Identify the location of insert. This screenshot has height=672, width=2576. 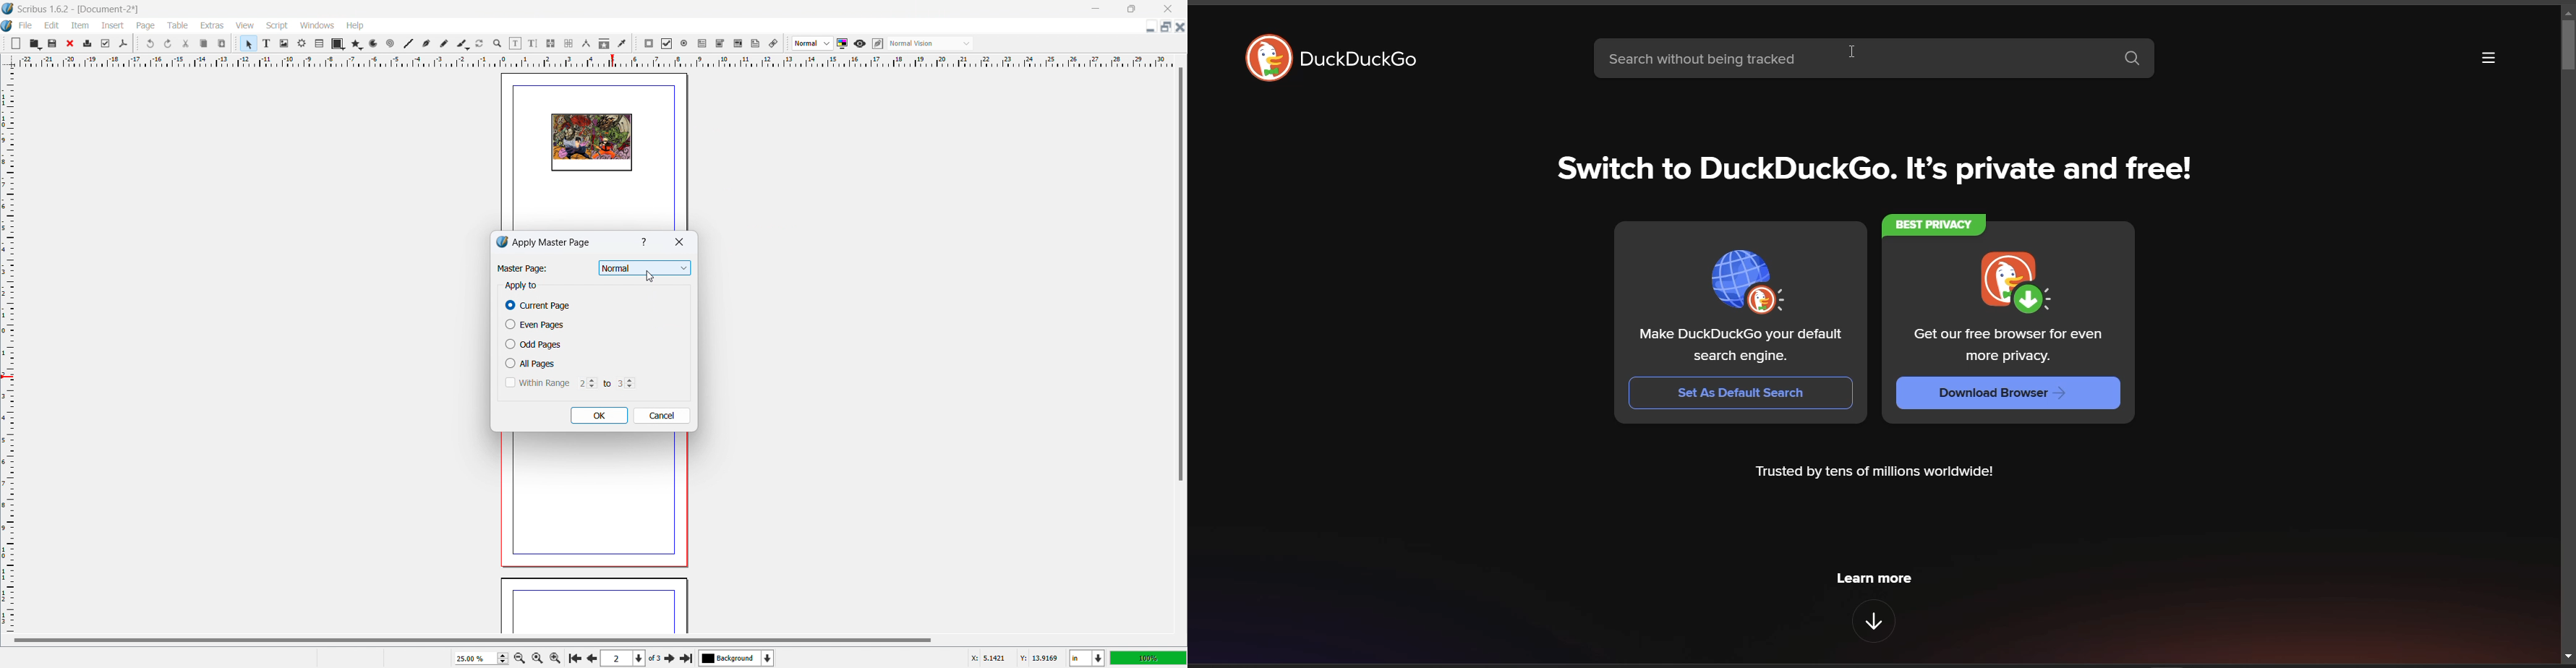
(114, 25).